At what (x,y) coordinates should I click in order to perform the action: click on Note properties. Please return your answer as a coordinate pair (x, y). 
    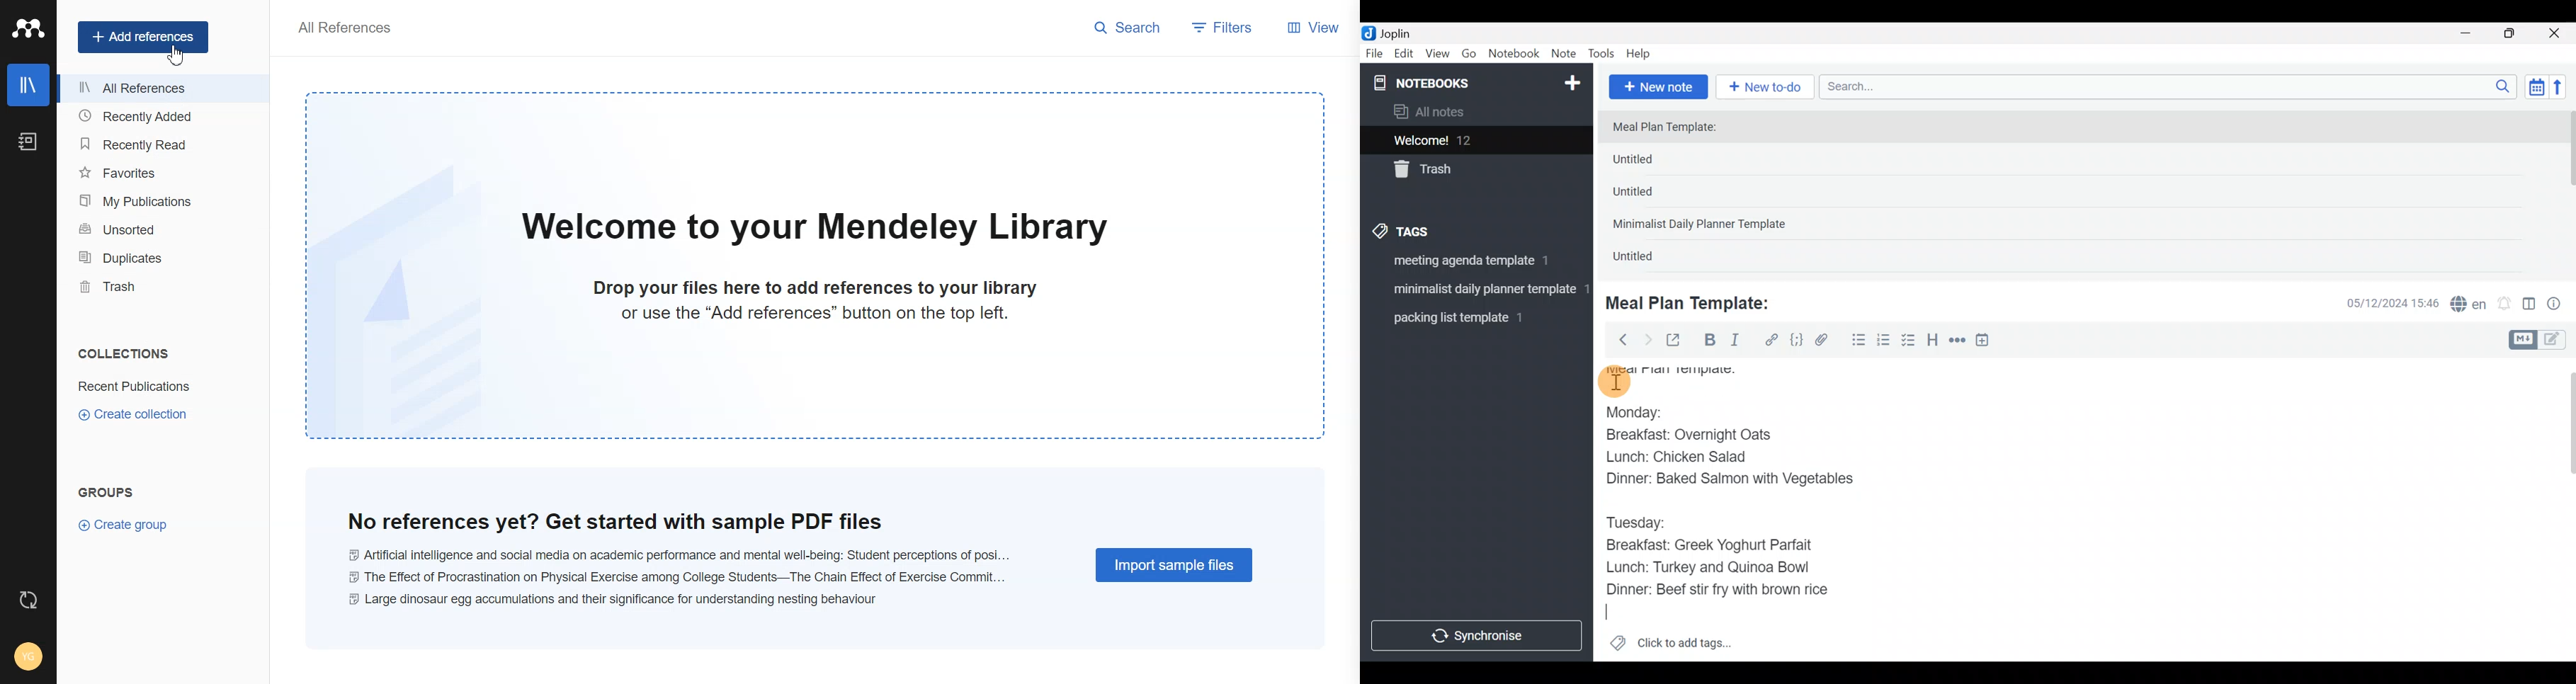
    Looking at the image, I should click on (2560, 305).